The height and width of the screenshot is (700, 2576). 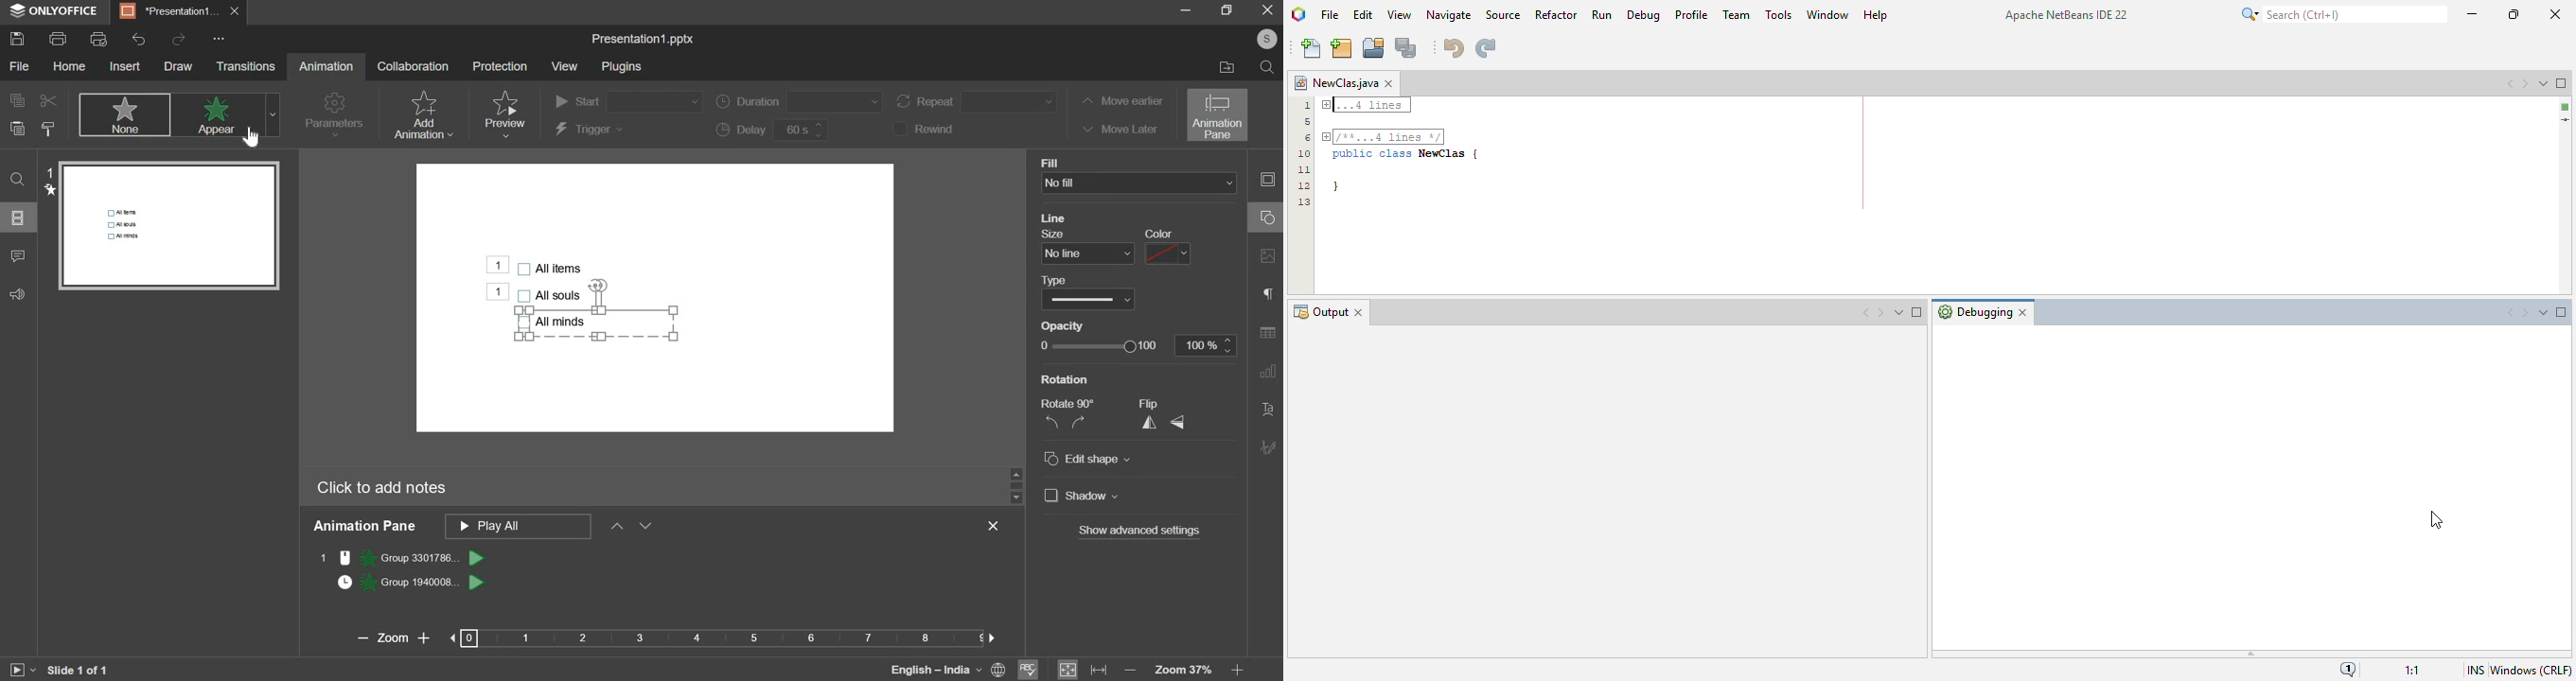 What do you see at coordinates (413, 569) in the screenshot?
I see `separate animations` at bounding box center [413, 569].